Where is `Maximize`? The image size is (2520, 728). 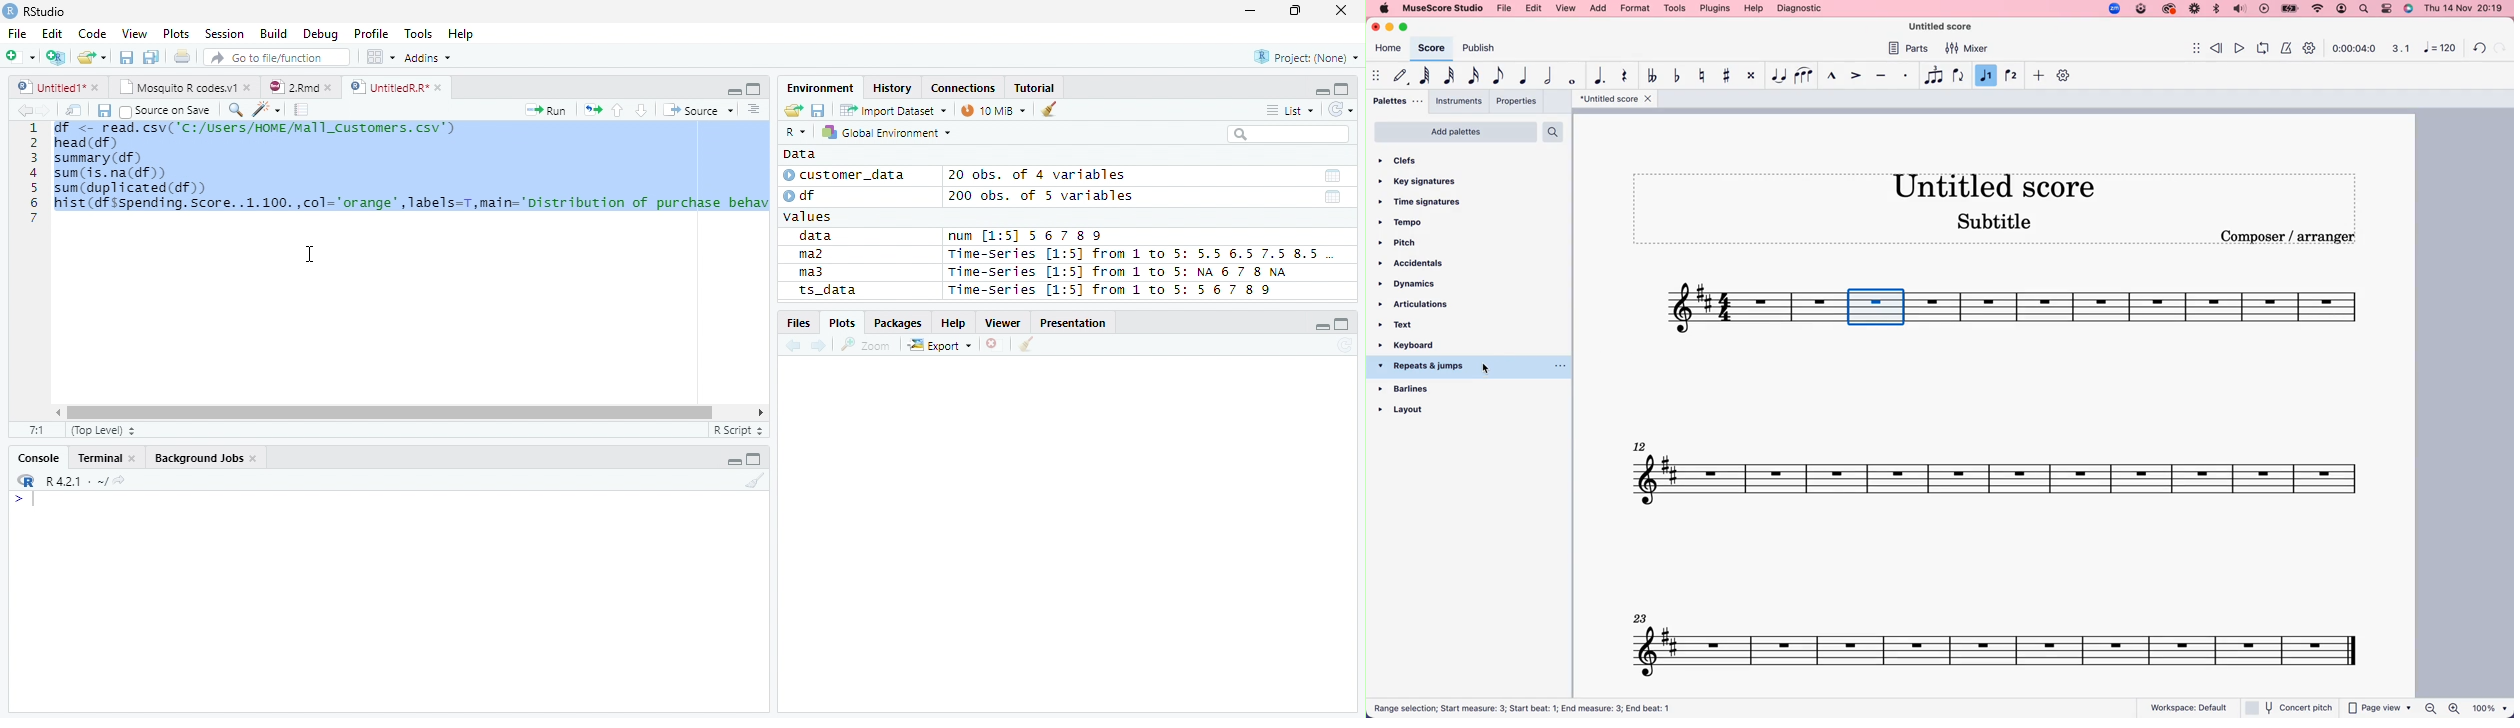 Maximize is located at coordinates (756, 460).